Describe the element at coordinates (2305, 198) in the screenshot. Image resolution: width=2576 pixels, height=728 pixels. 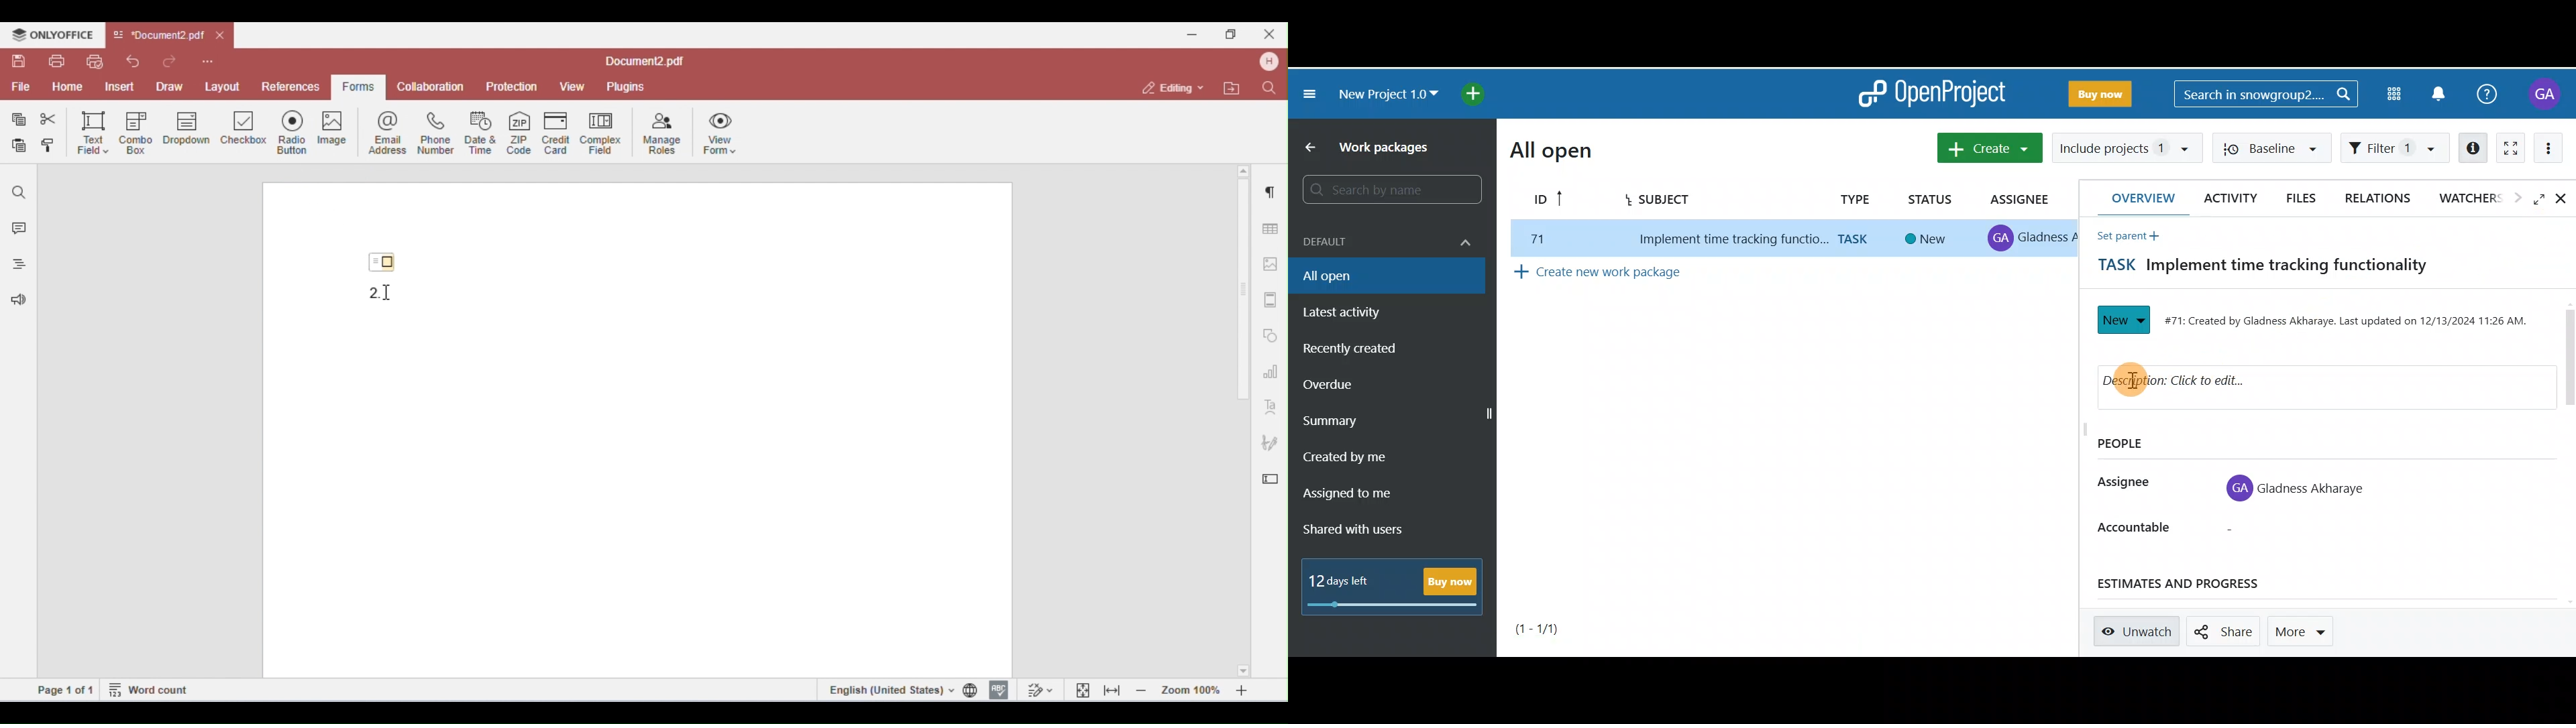
I see `Files` at that location.